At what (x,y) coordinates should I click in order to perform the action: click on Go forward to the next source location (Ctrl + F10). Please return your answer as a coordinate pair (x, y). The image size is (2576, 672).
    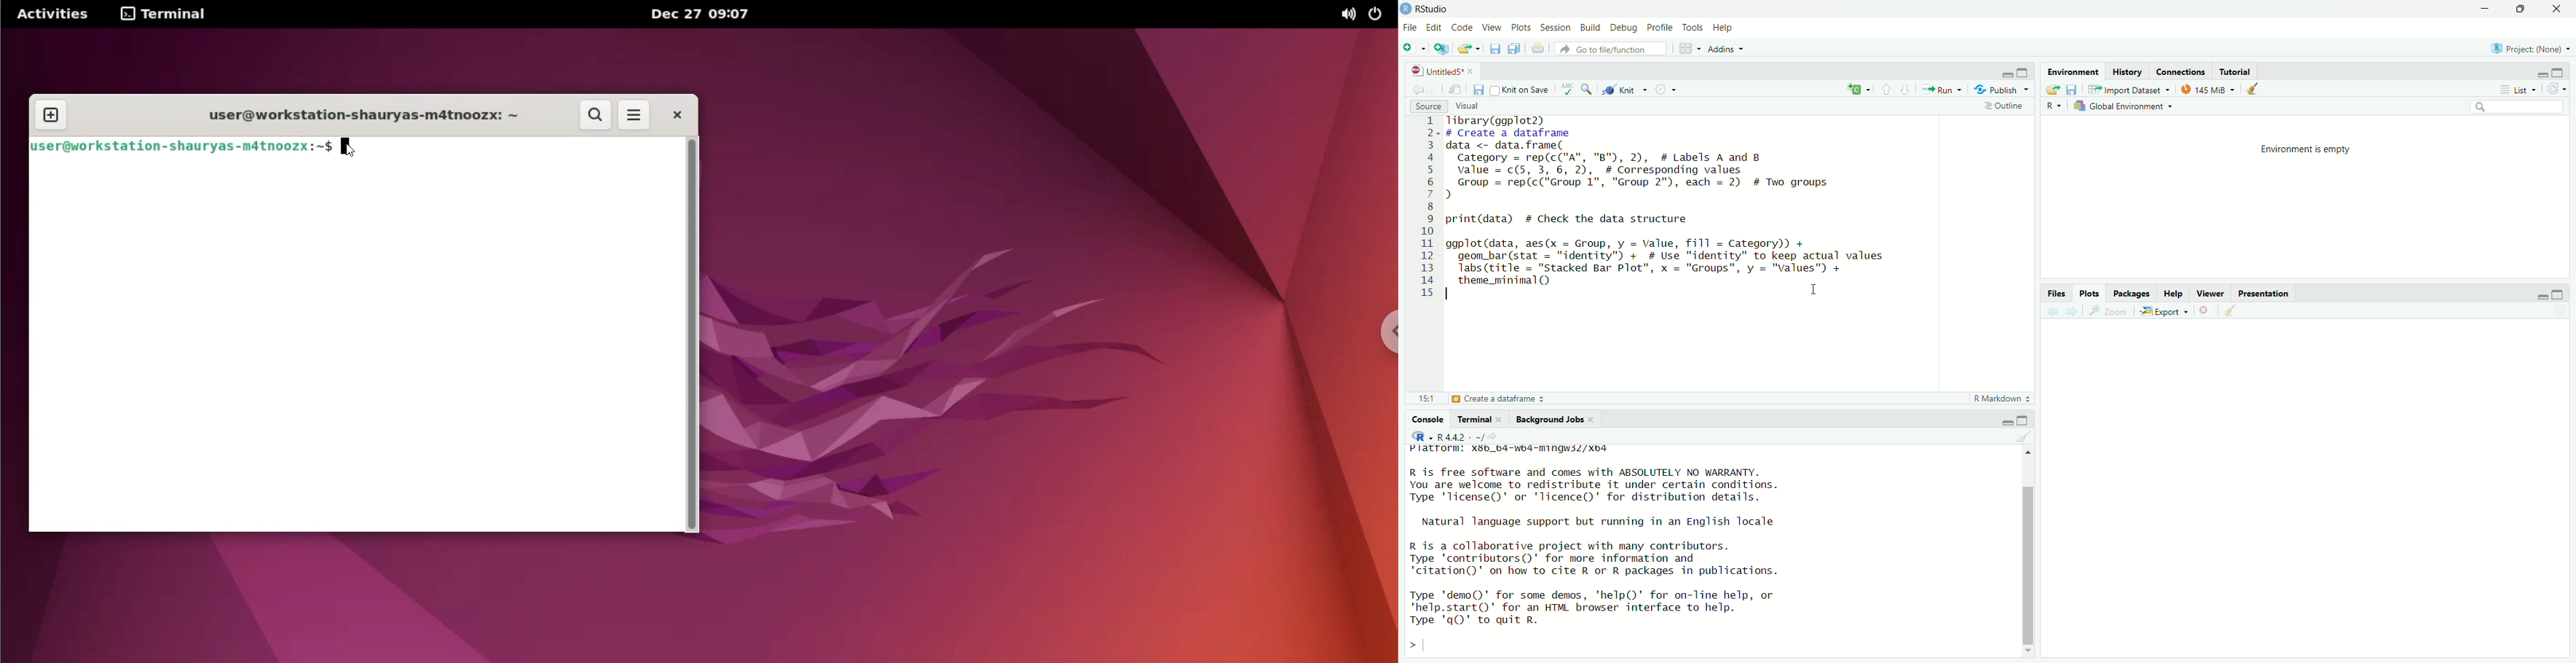
    Looking at the image, I should click on (2071, 310).